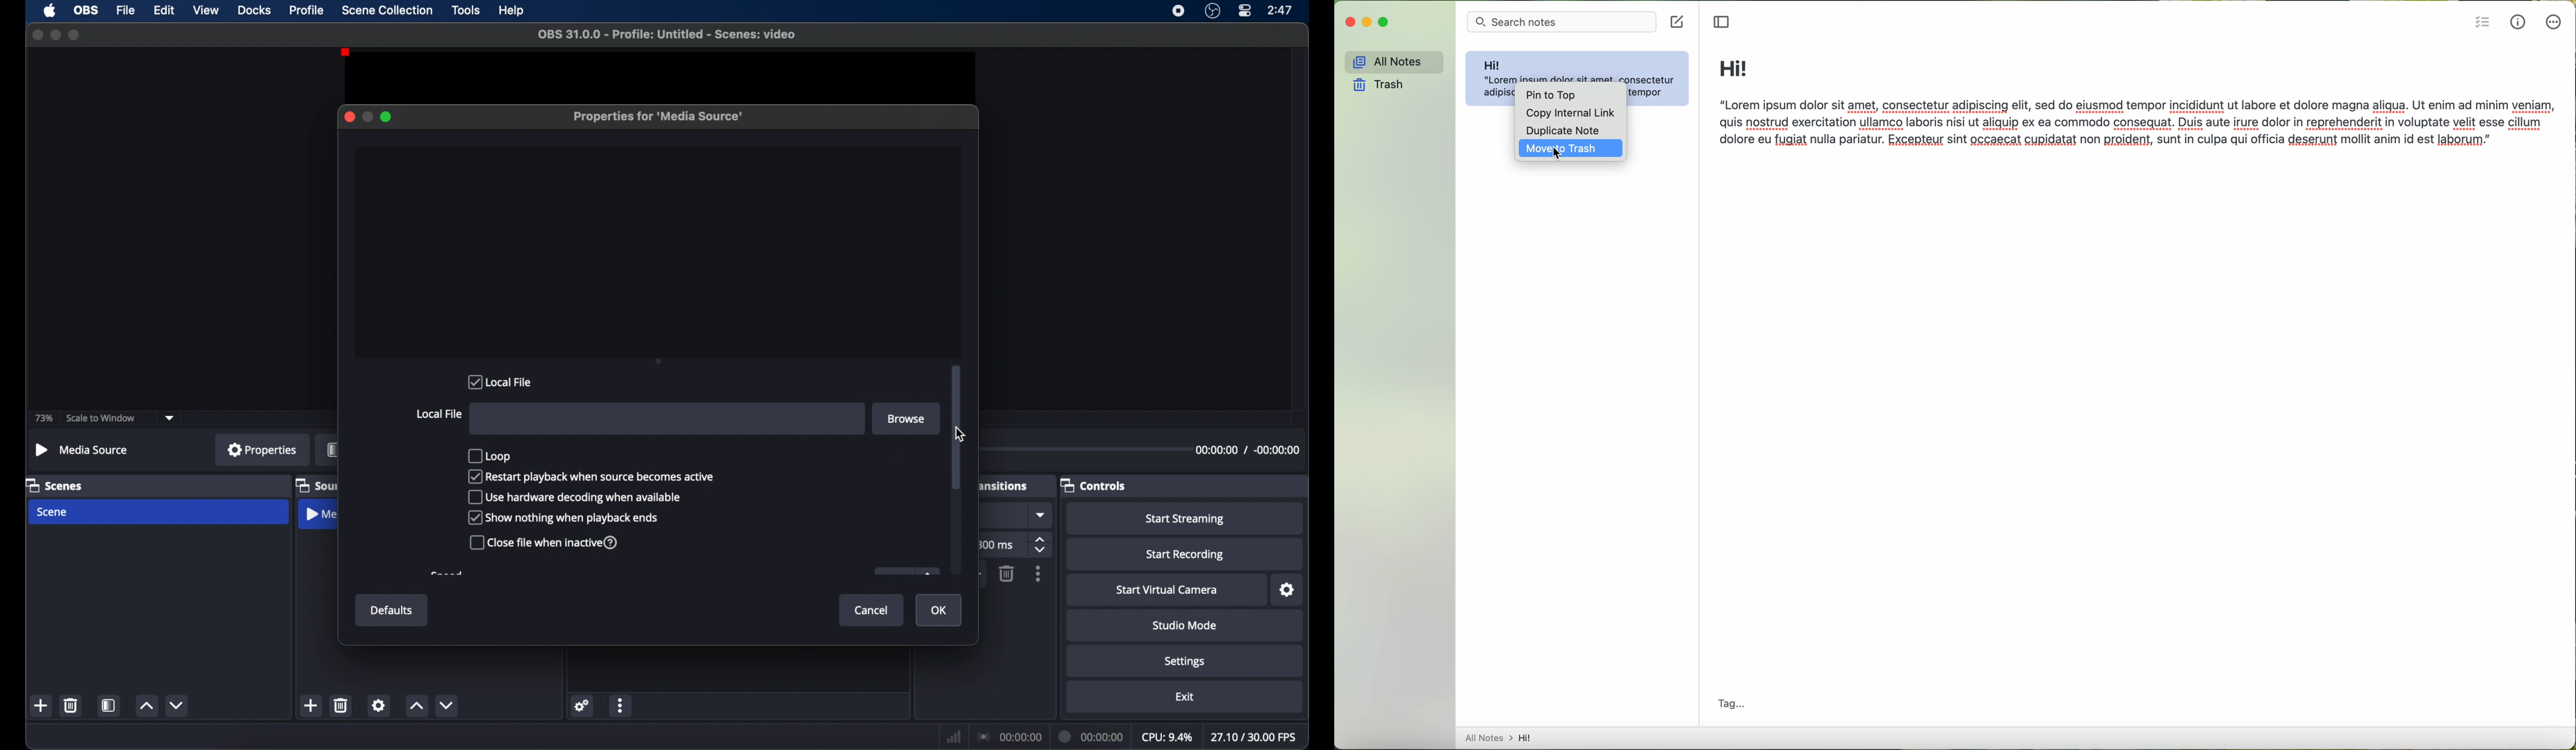 This screenshot has width=2576, height=756. What do you see at coordinates (1558, 154) in the screenshot?
I see `cursor` at bounding box center [1558, 154].